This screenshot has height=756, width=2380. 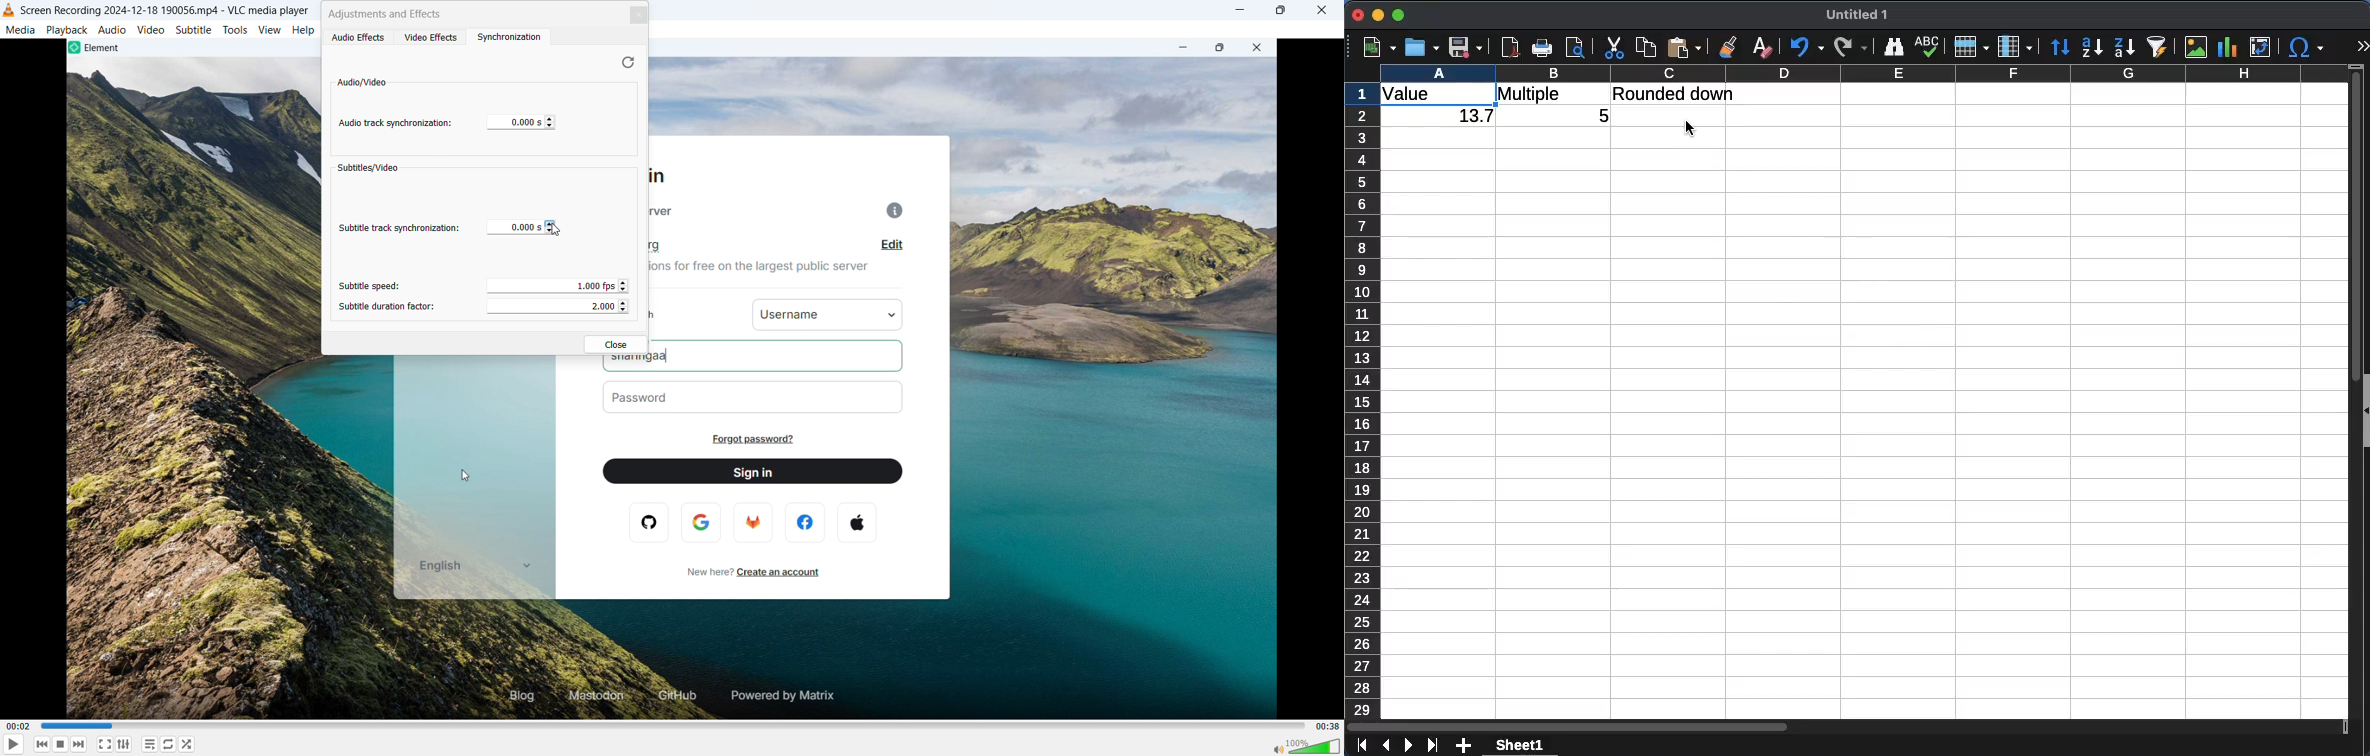 I want to click on powered by matrix, so click(x=782, y=695).